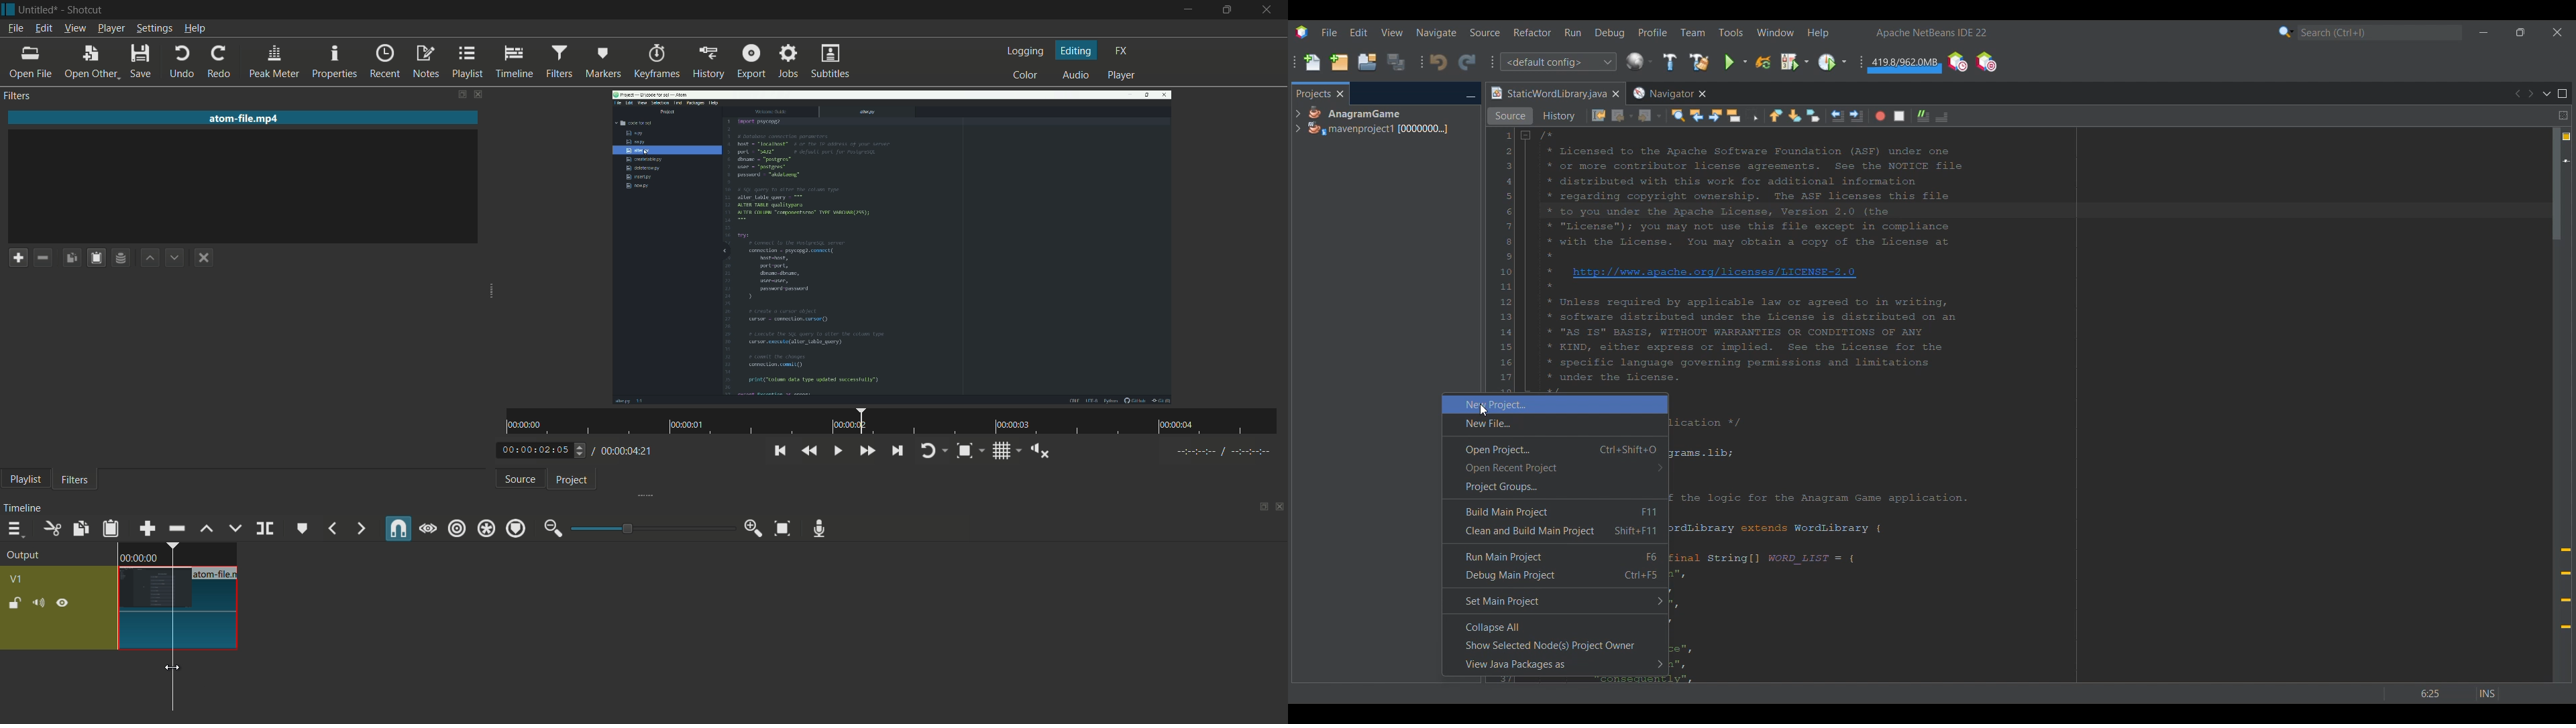 The width and height of the screenshot is (2576, 728). I want to click on Start macro recording, so click(1880, 116).